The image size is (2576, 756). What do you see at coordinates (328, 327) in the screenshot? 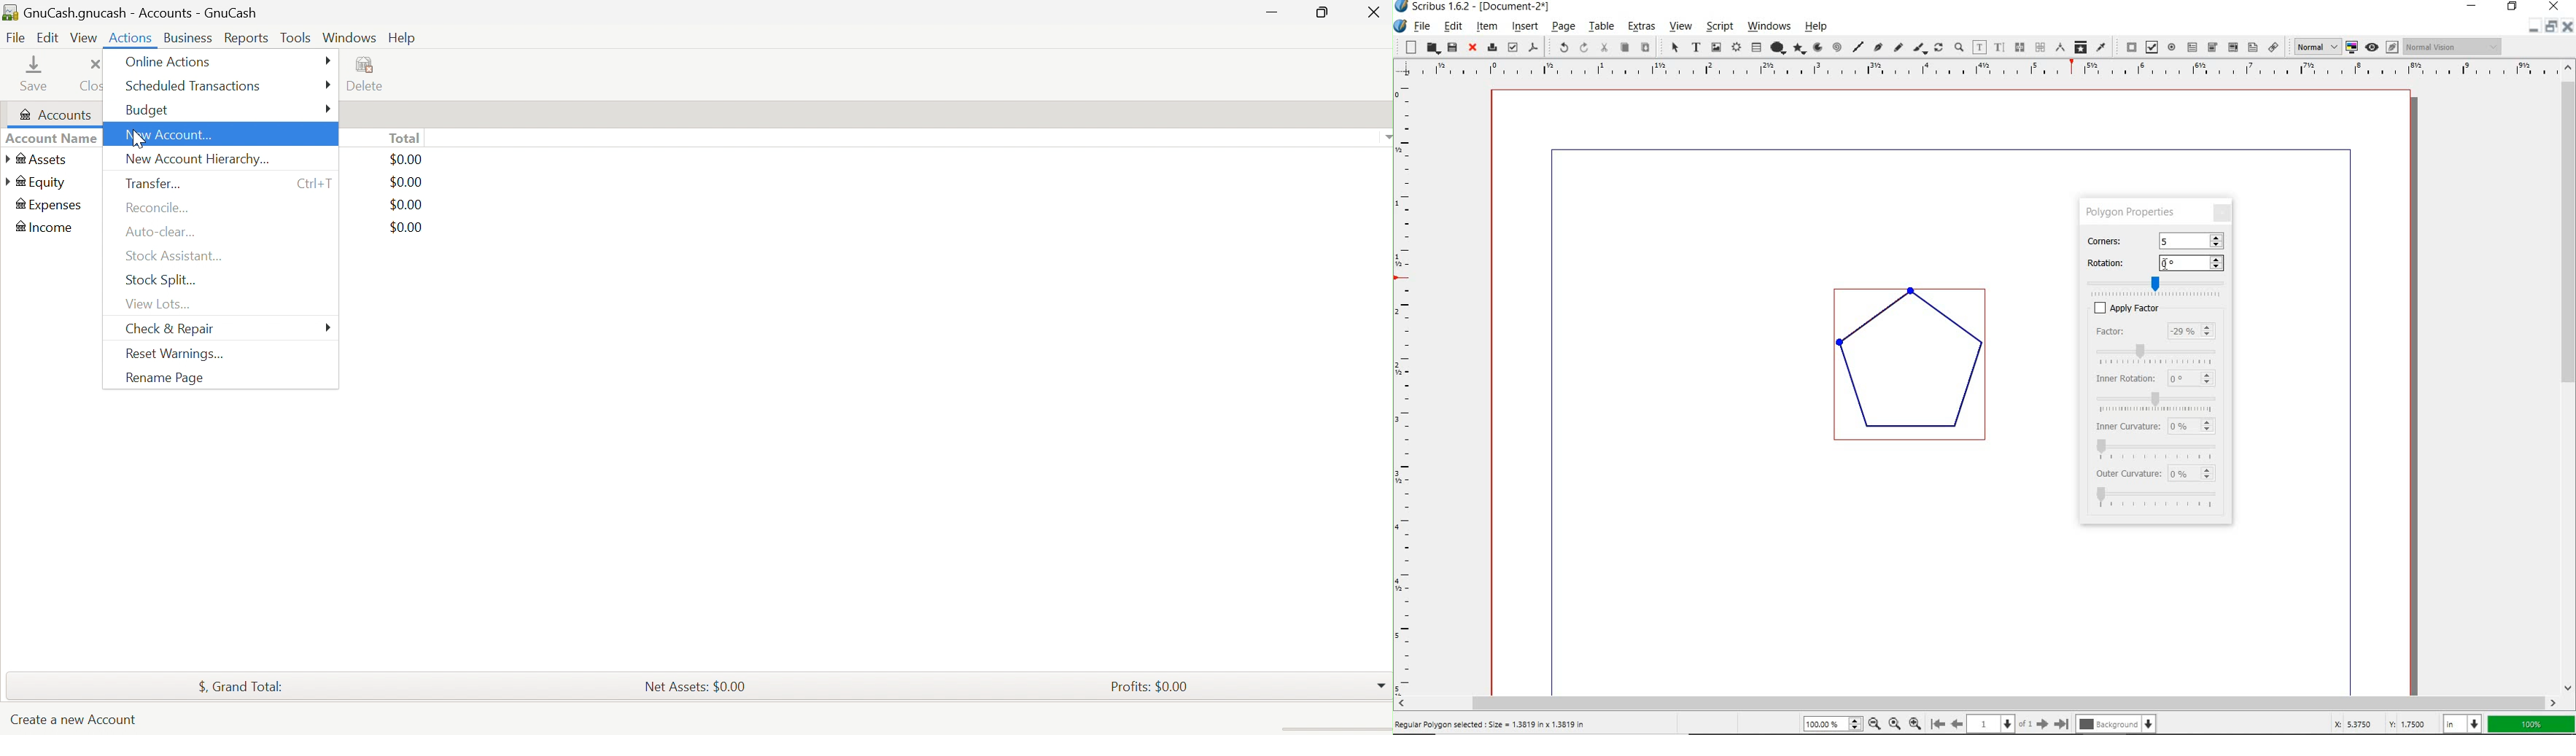
I see `More` at bounding box center [328, 327].